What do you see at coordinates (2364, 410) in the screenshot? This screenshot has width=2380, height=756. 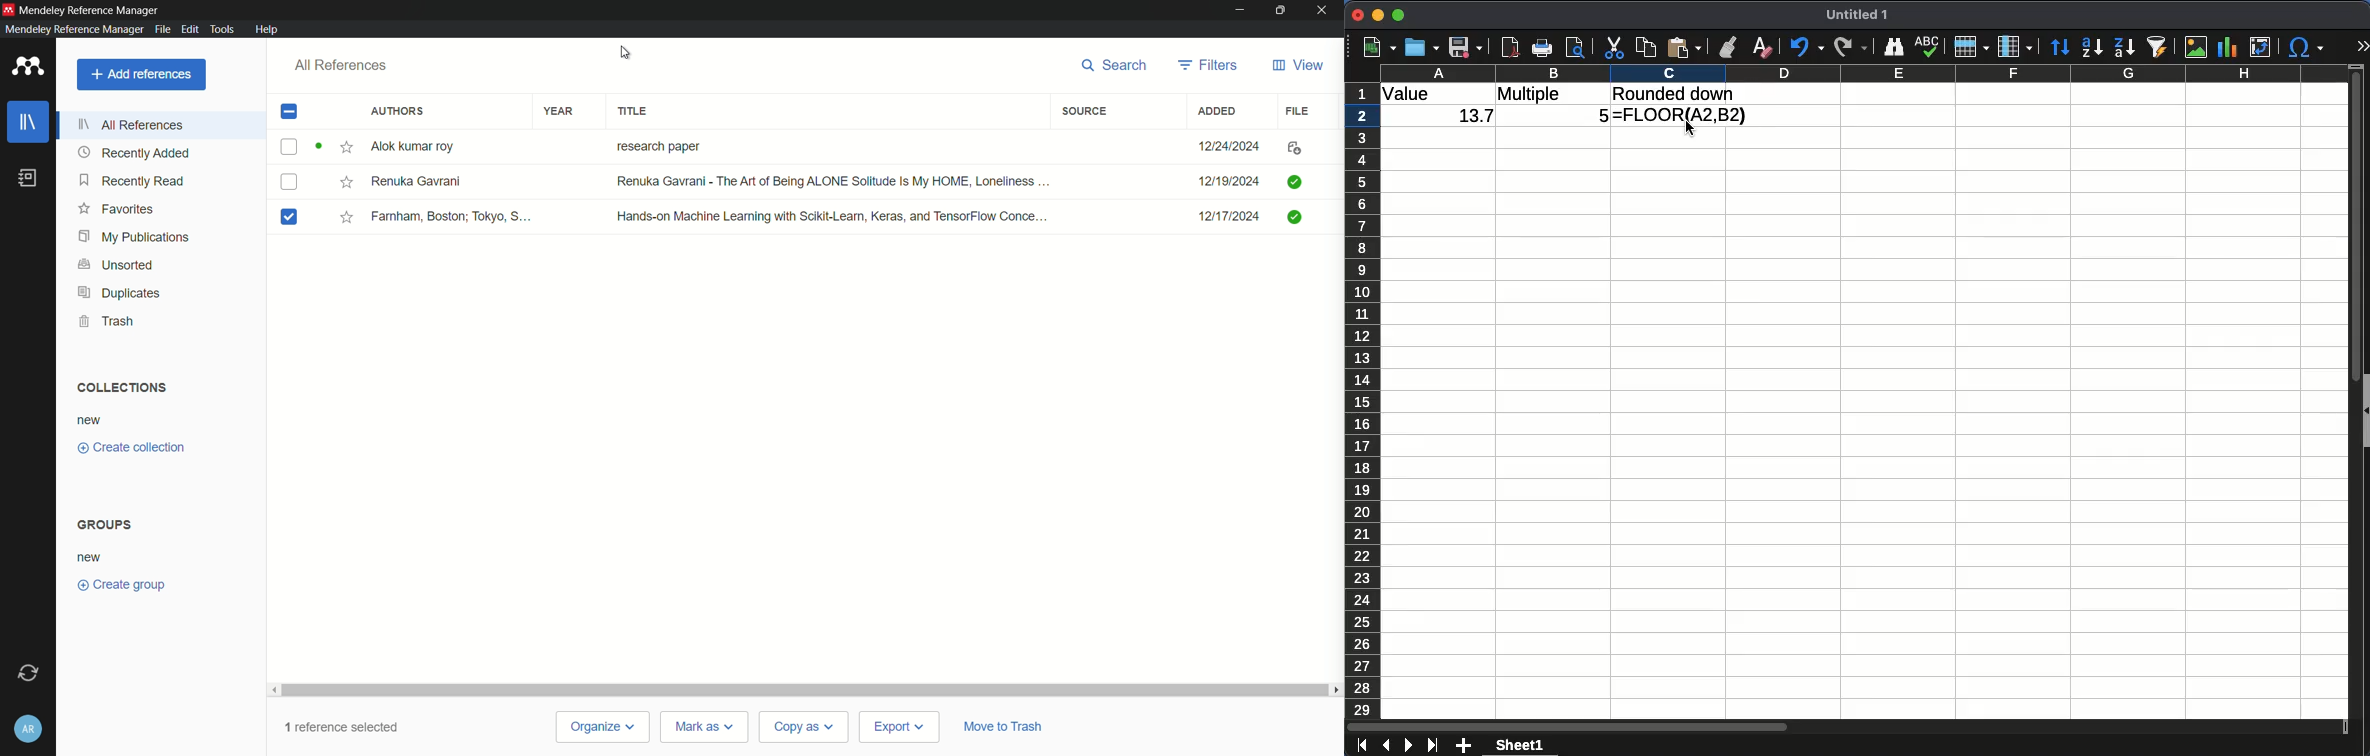 I see `collapse` at bounding box center [2364, 410].